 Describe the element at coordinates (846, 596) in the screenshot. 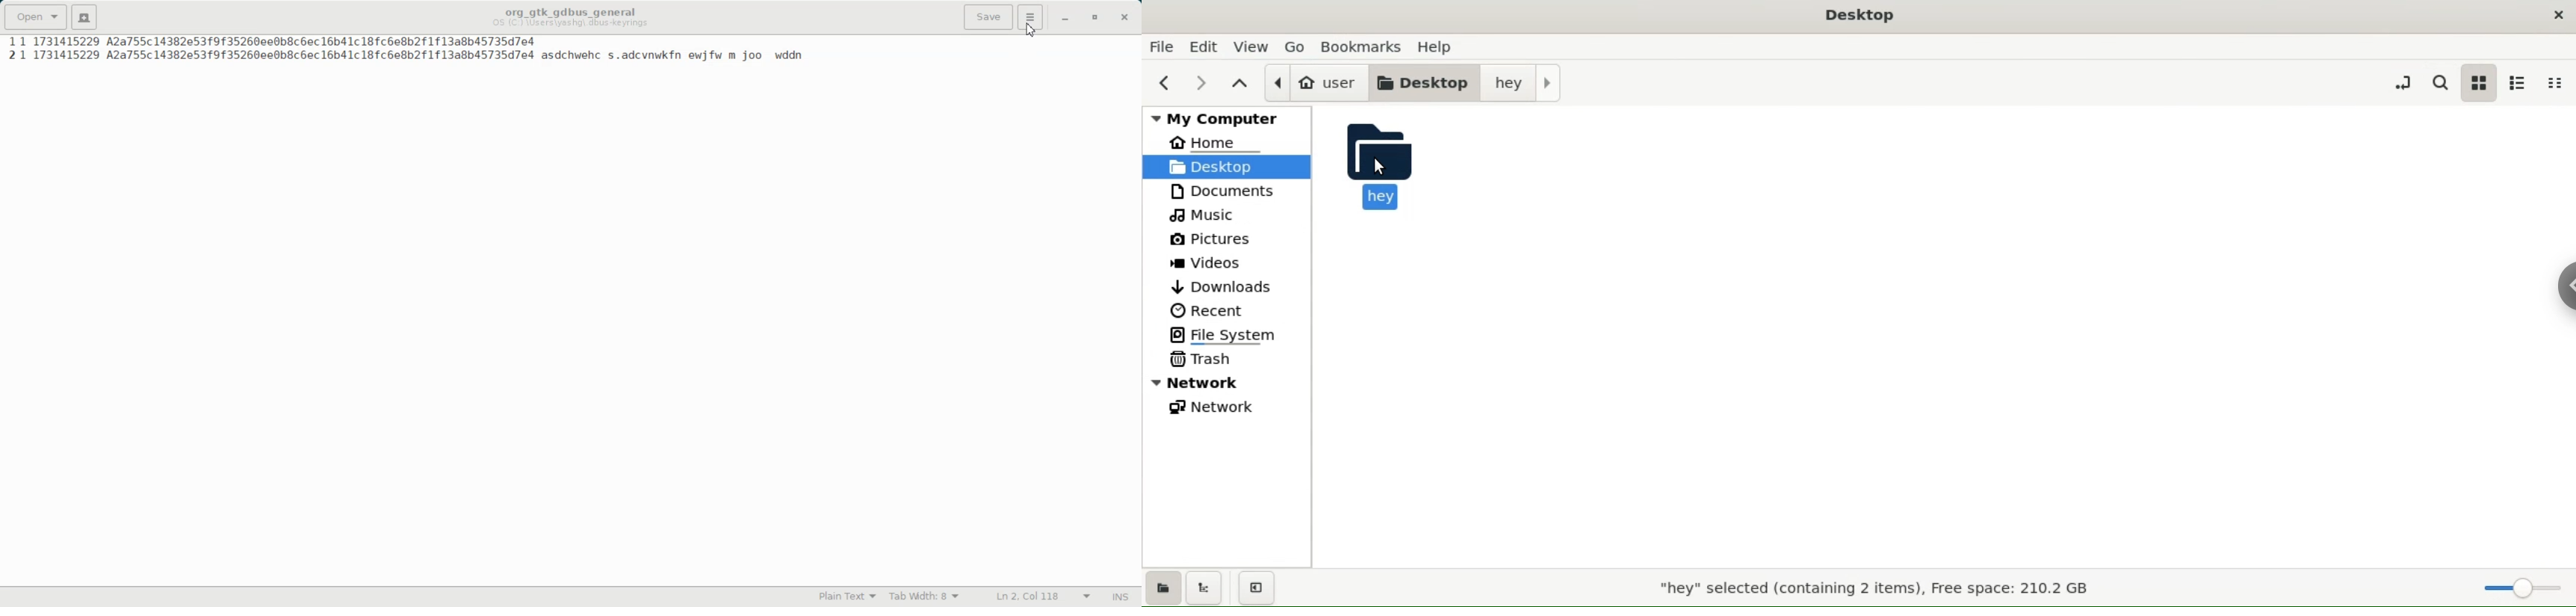

I see `Plain Text` at that location.